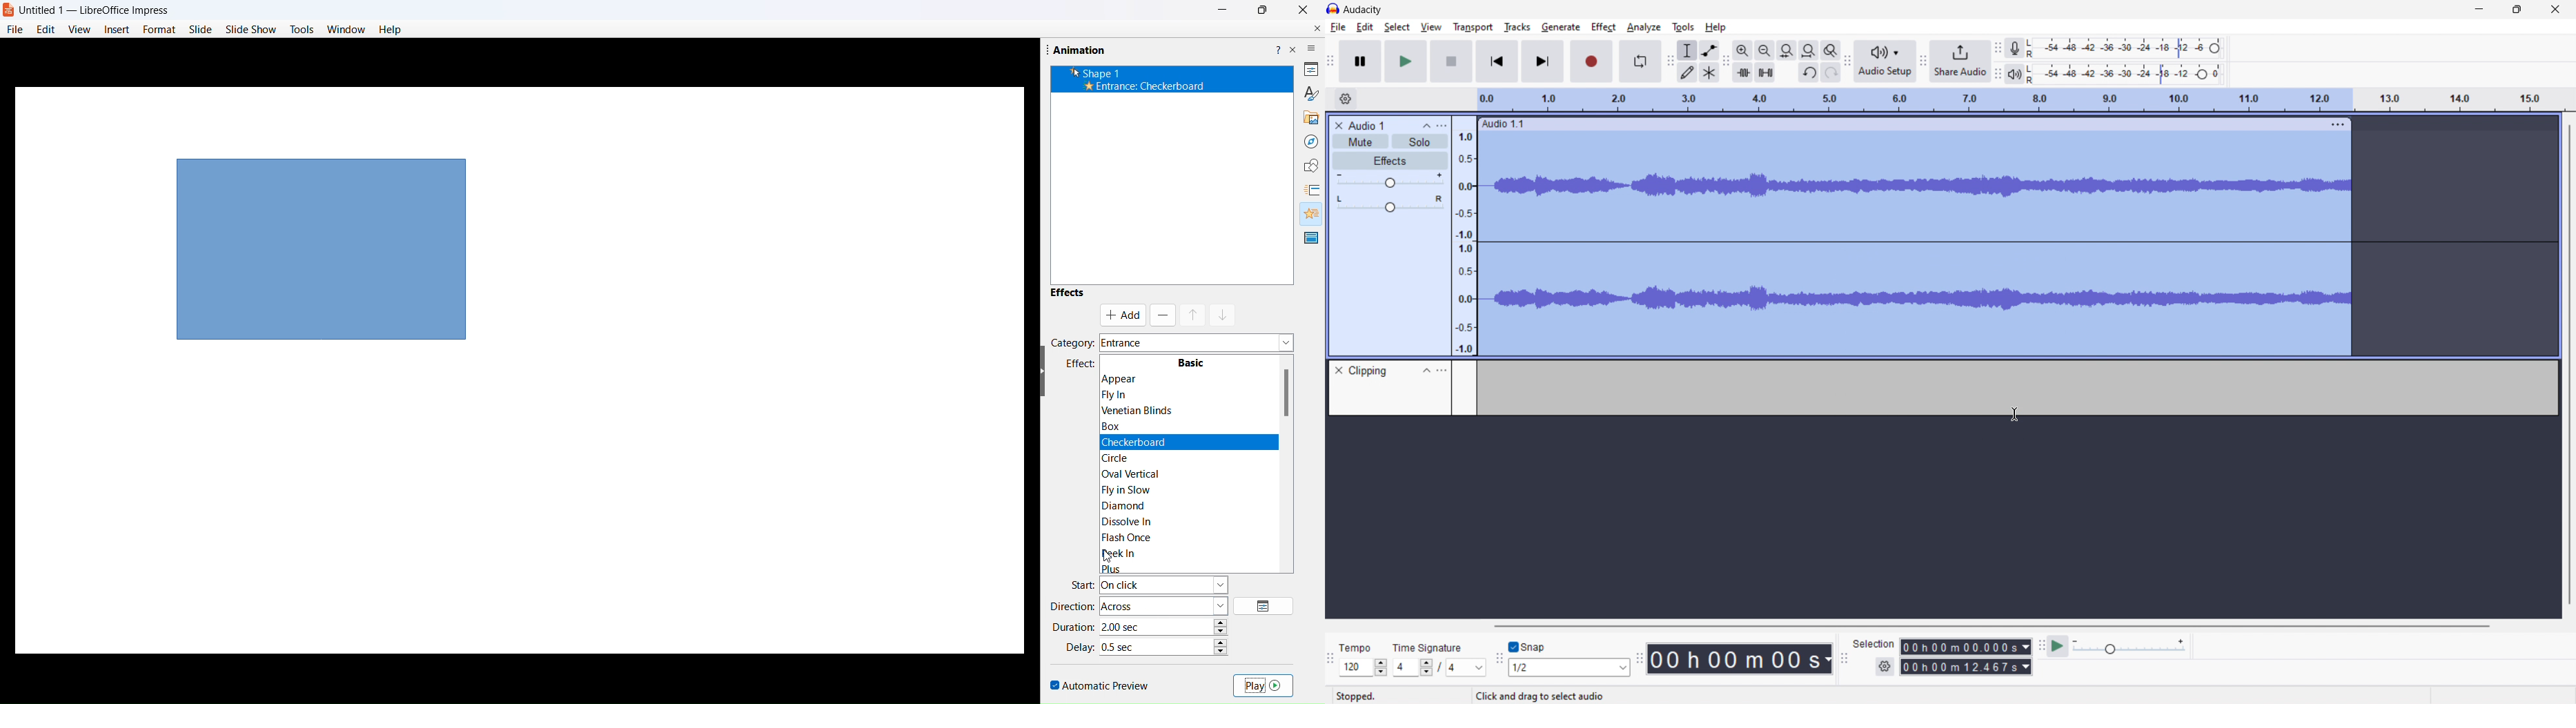 The width and height of the screenshot is (2576, 728). Describe the element at coordinates (1223, 644) in the screenshot. I see `increase/decrease` at that location.